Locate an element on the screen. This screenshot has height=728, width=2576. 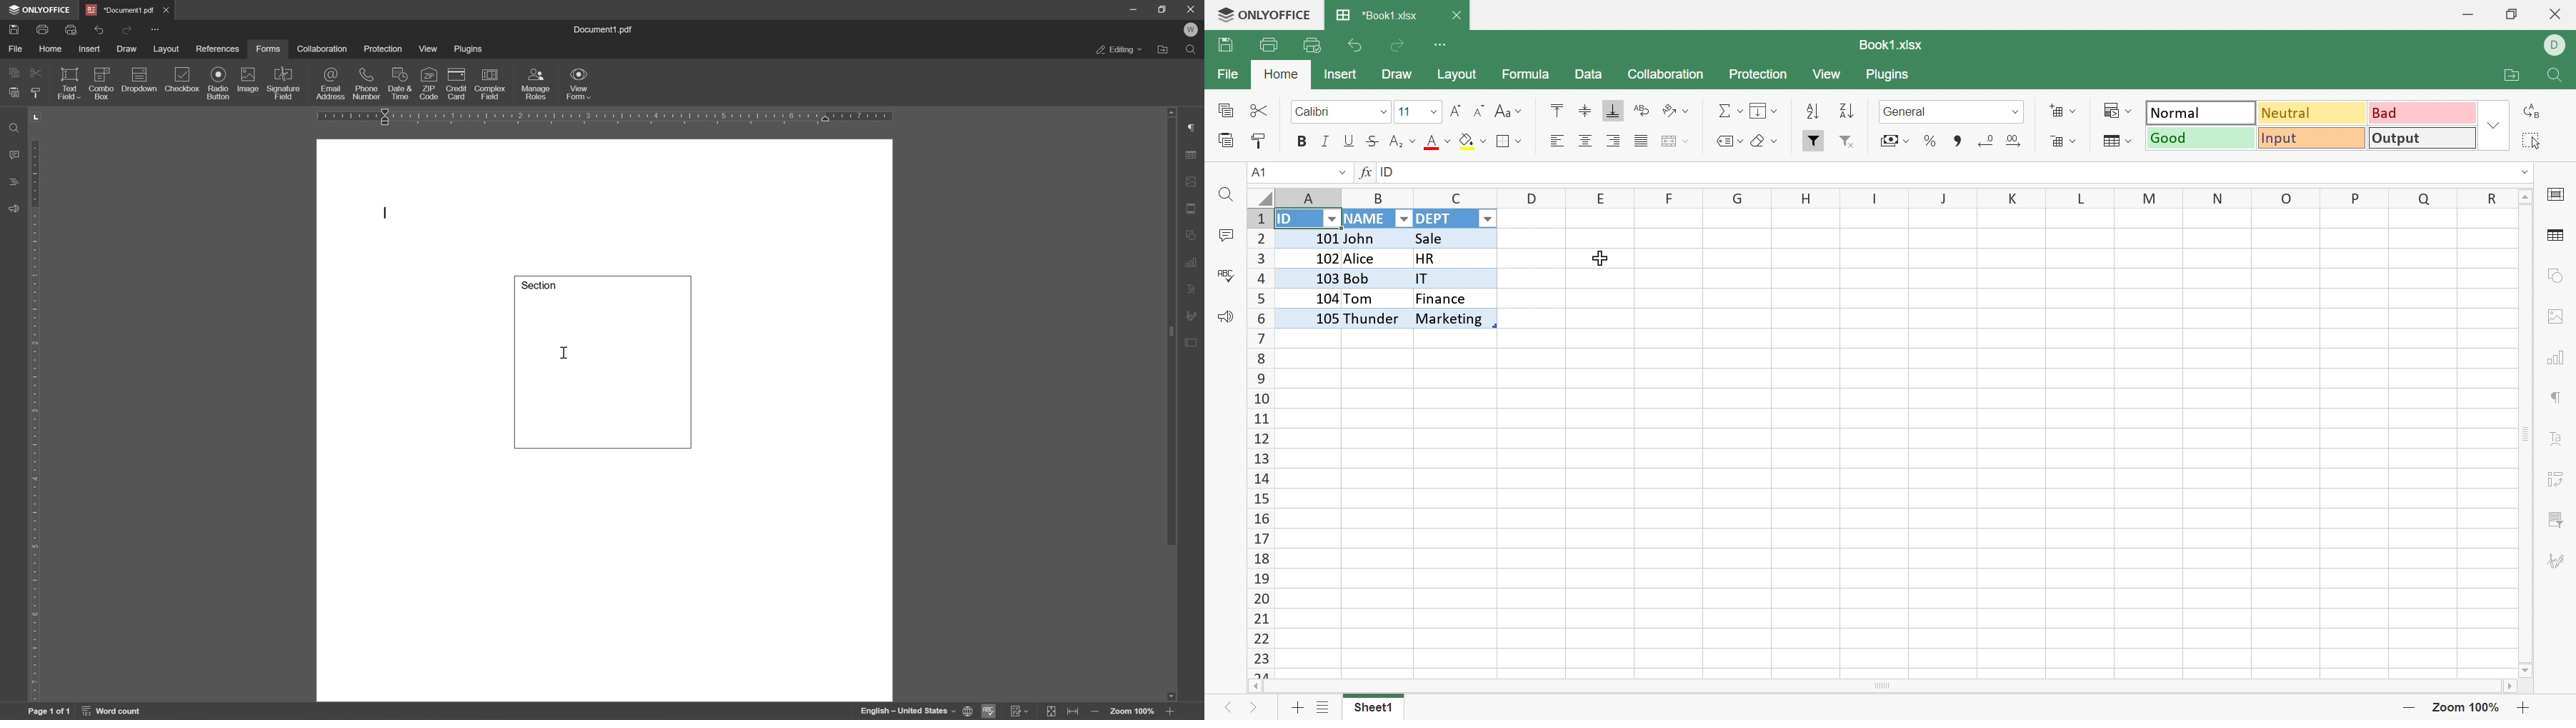
W is located at coordinates (1193, 30).